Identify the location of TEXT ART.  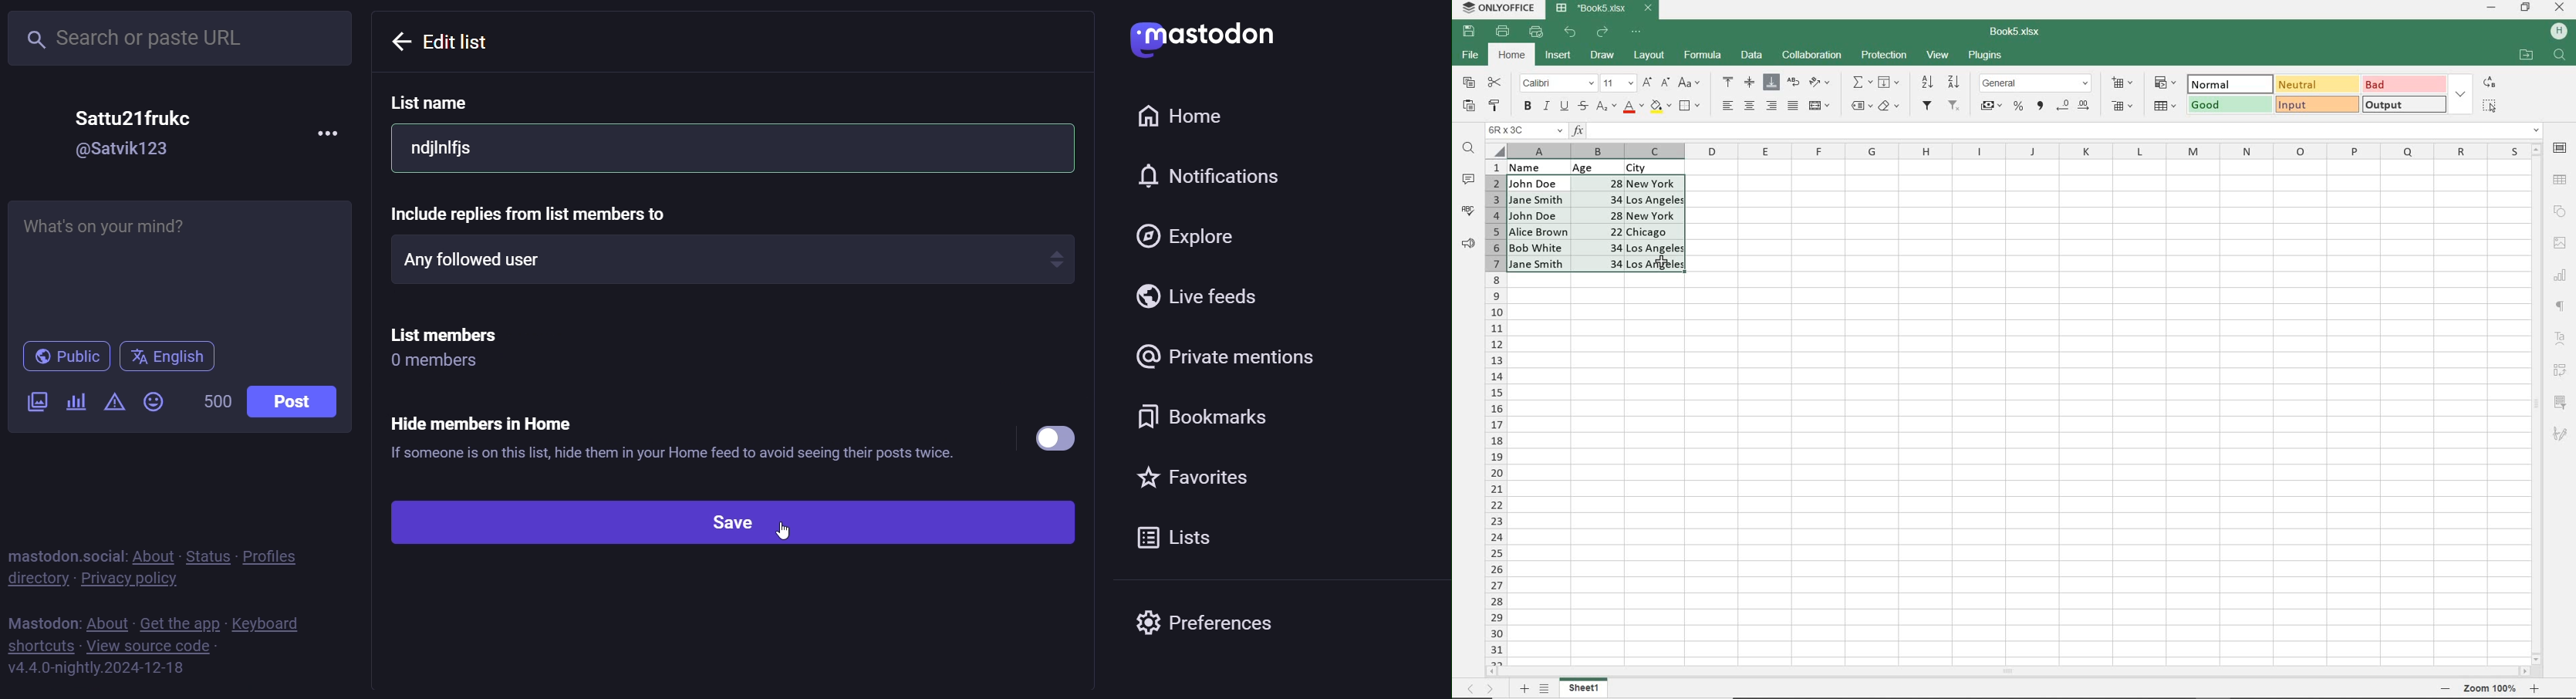
(2562, 340).